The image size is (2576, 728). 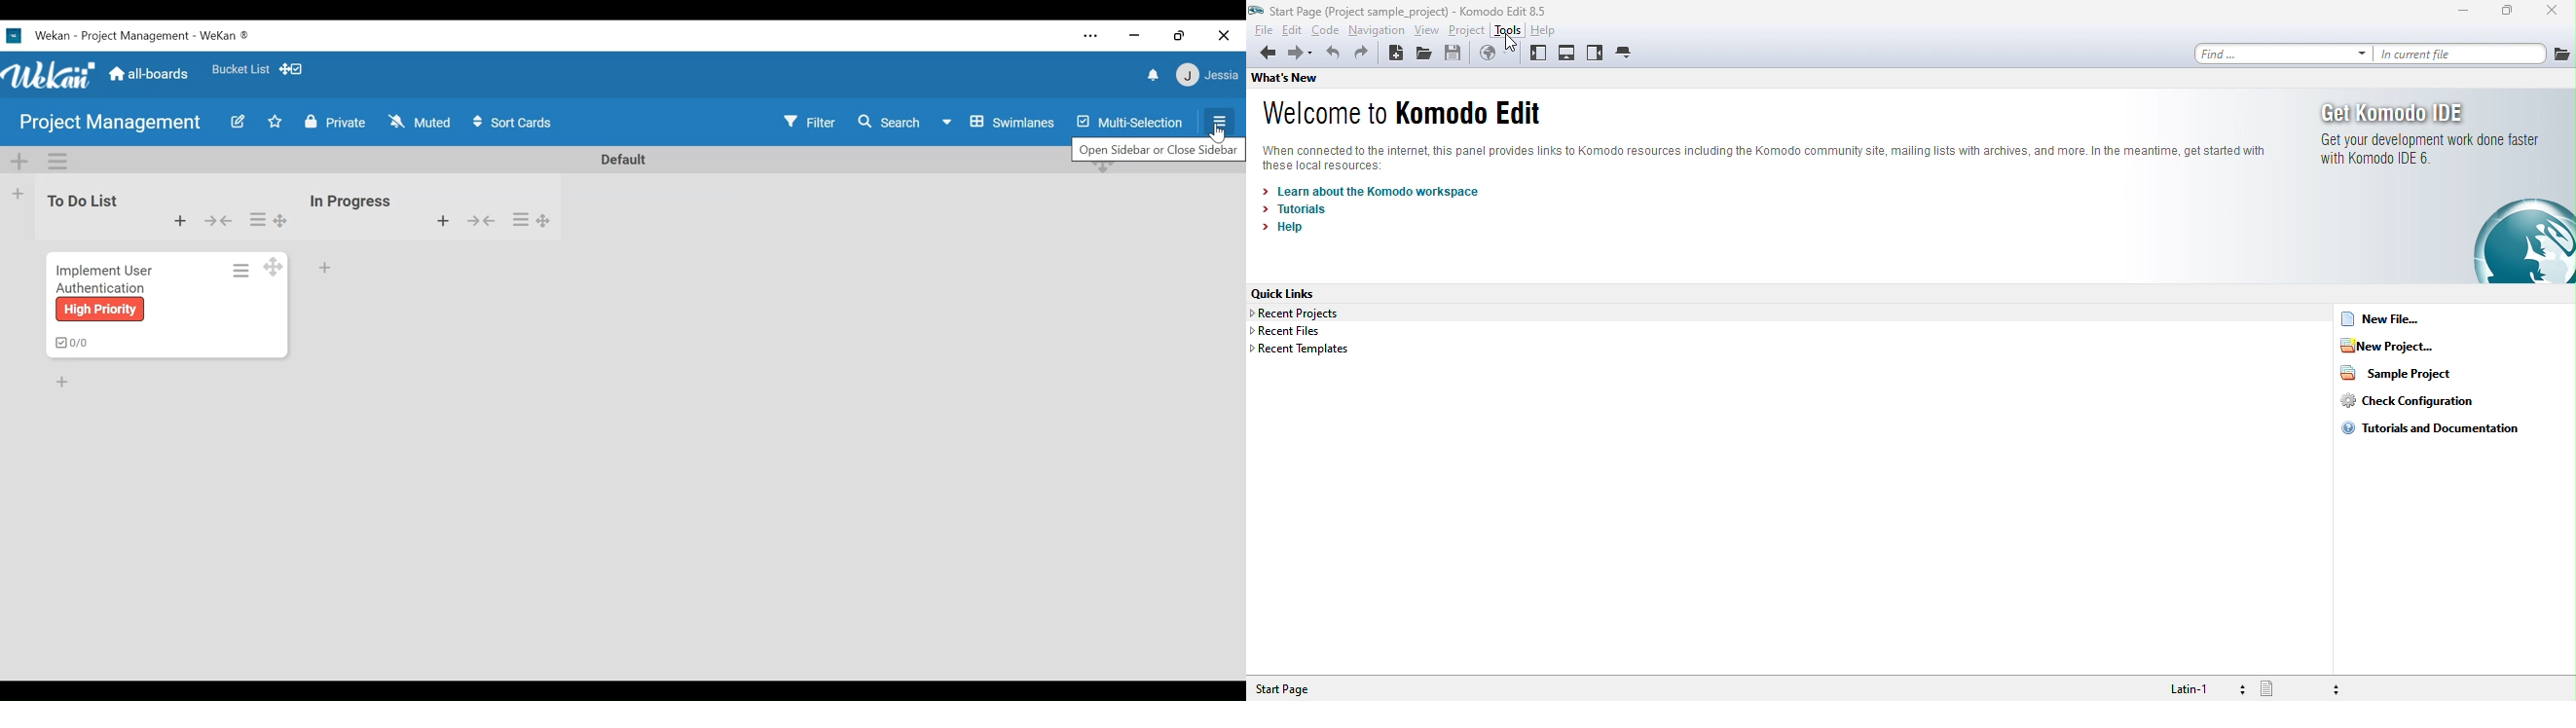 What do you see at coordinates (144, 34) in the screenshot?
I see `wekan -project management - wekan` at bounding box center [144, 34].